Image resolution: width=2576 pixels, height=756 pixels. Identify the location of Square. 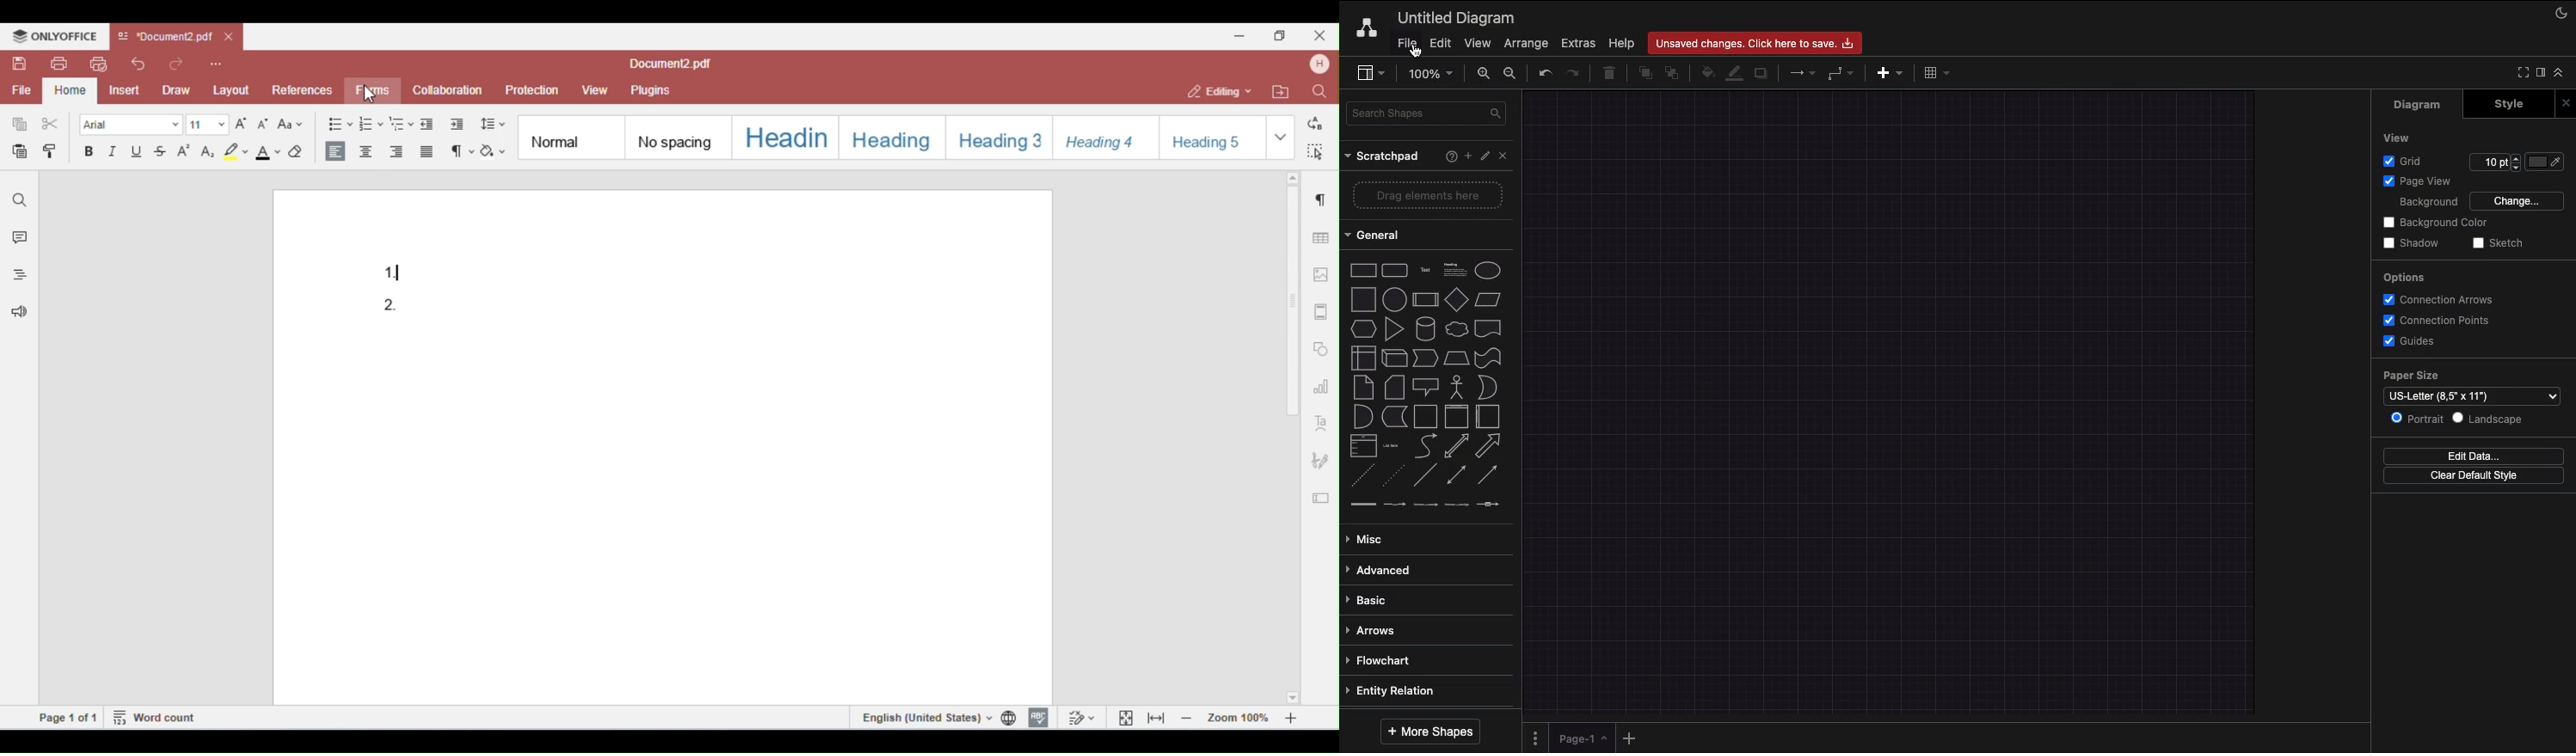
(1362, 299).